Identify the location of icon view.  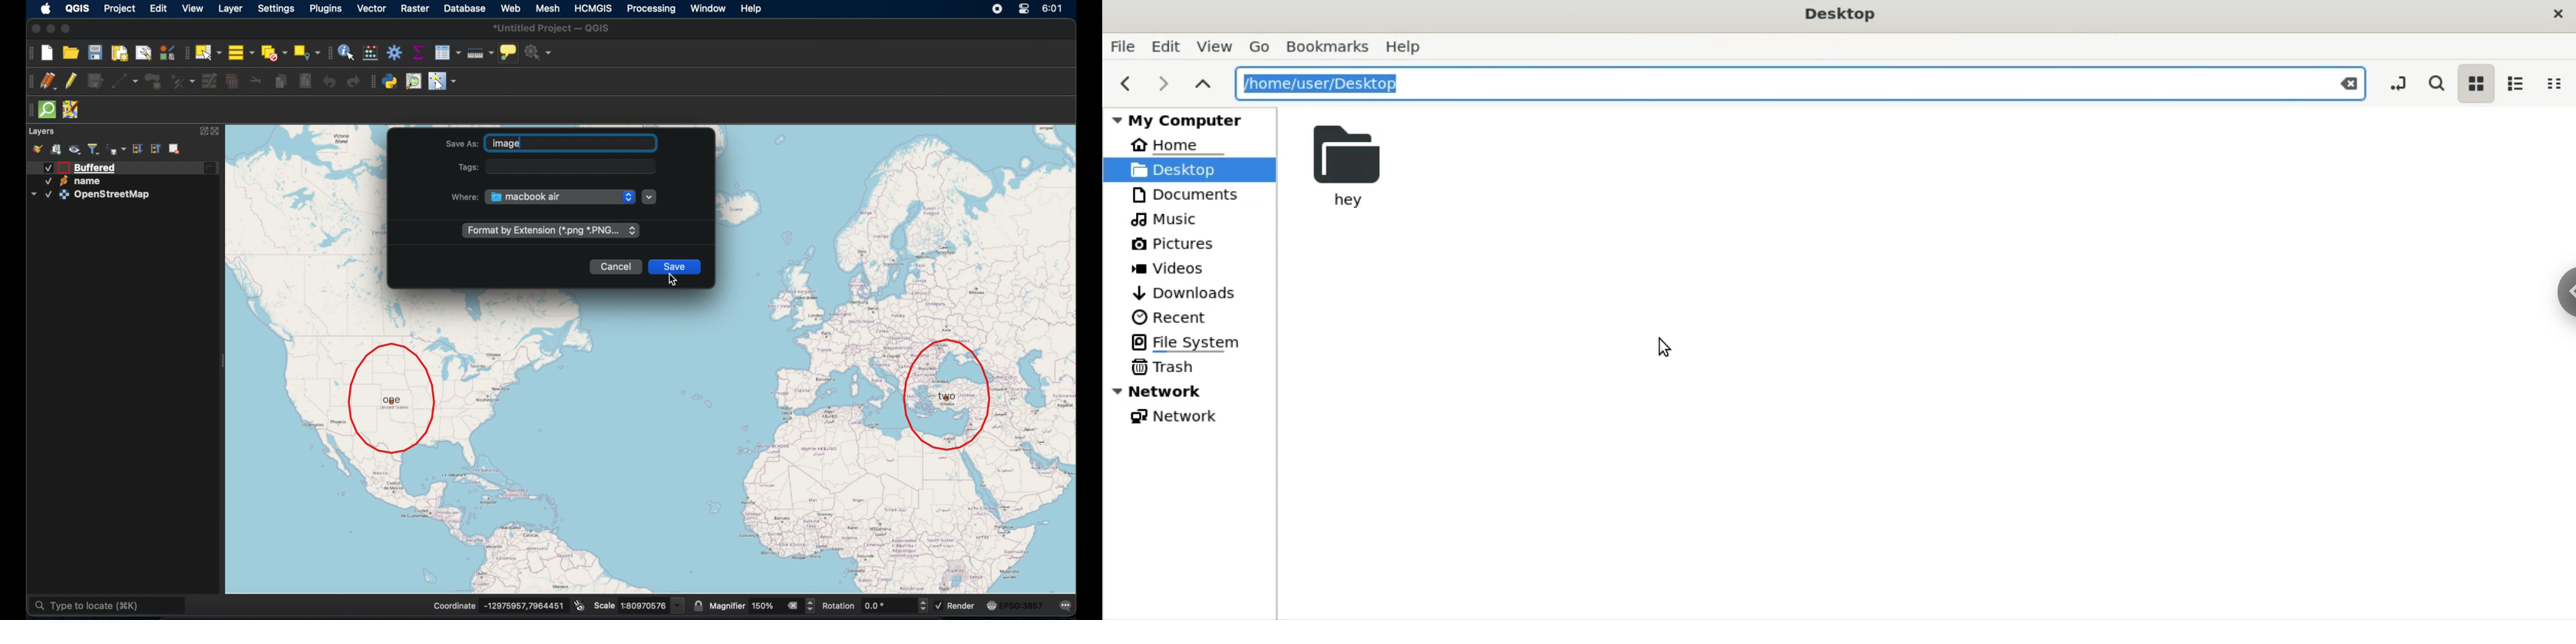
(2476, 85).